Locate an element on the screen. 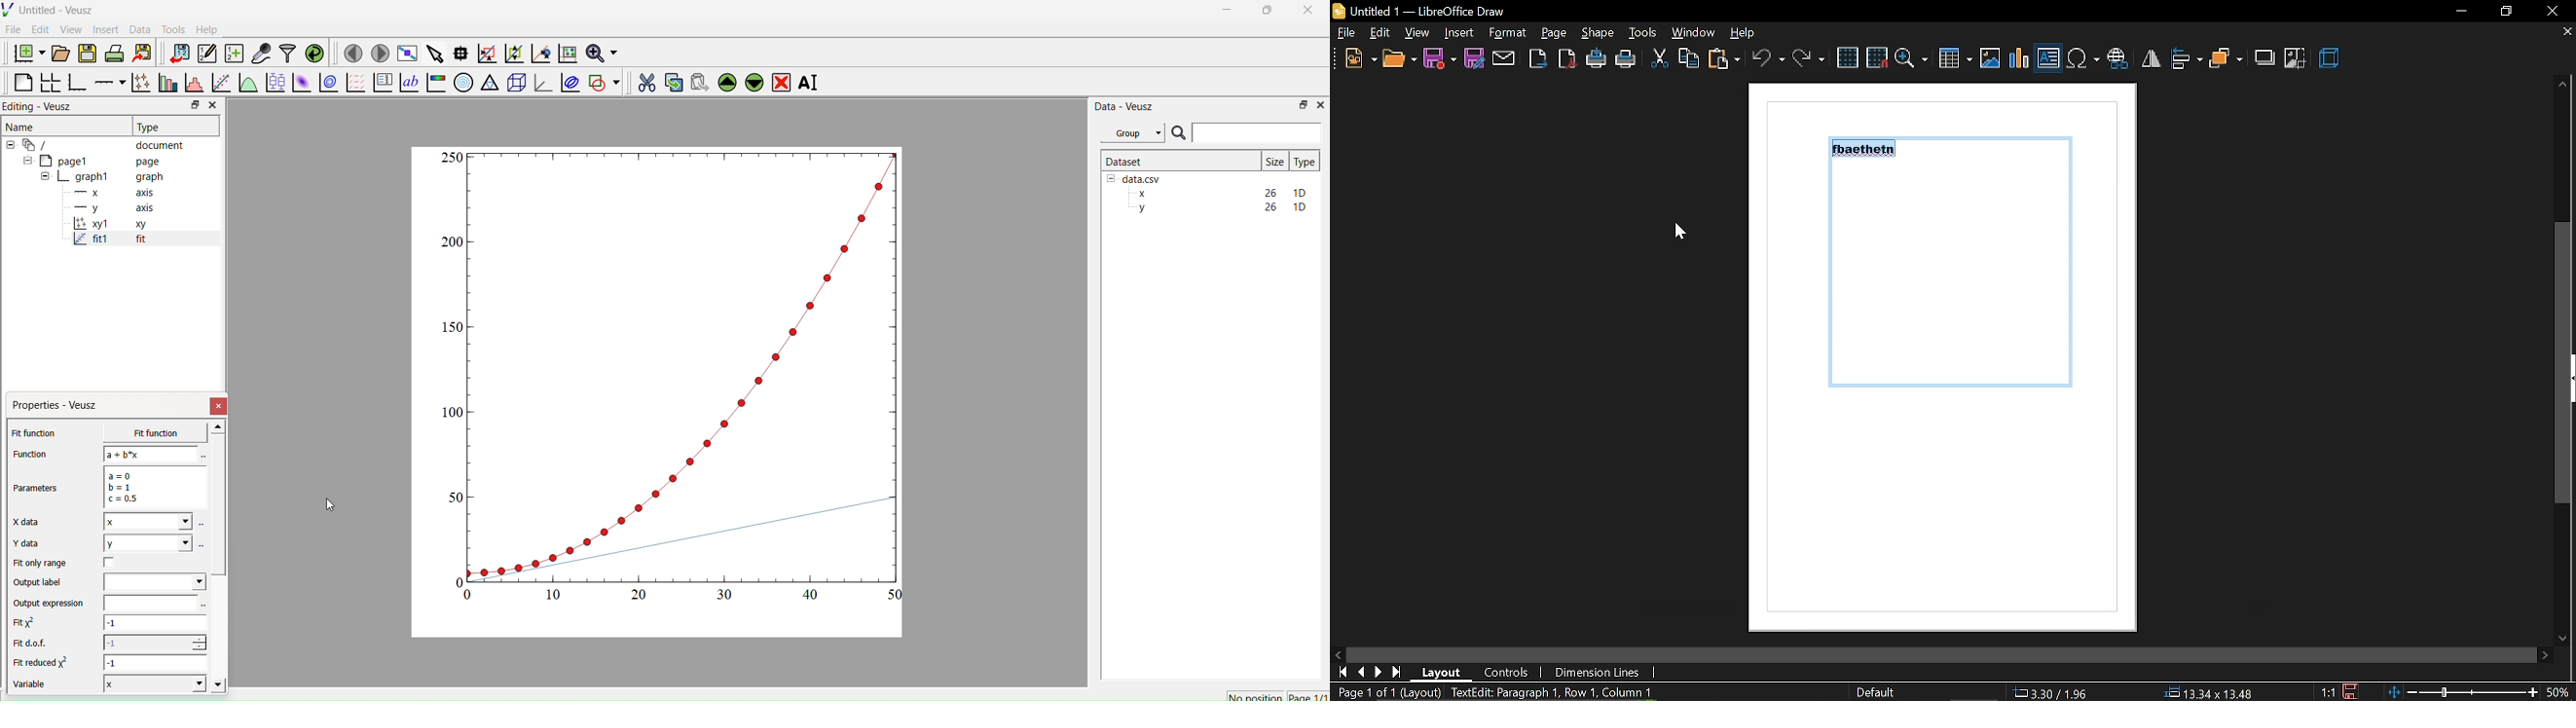 The image size is (2576, 728). Function is located at coordinates (28, 454).